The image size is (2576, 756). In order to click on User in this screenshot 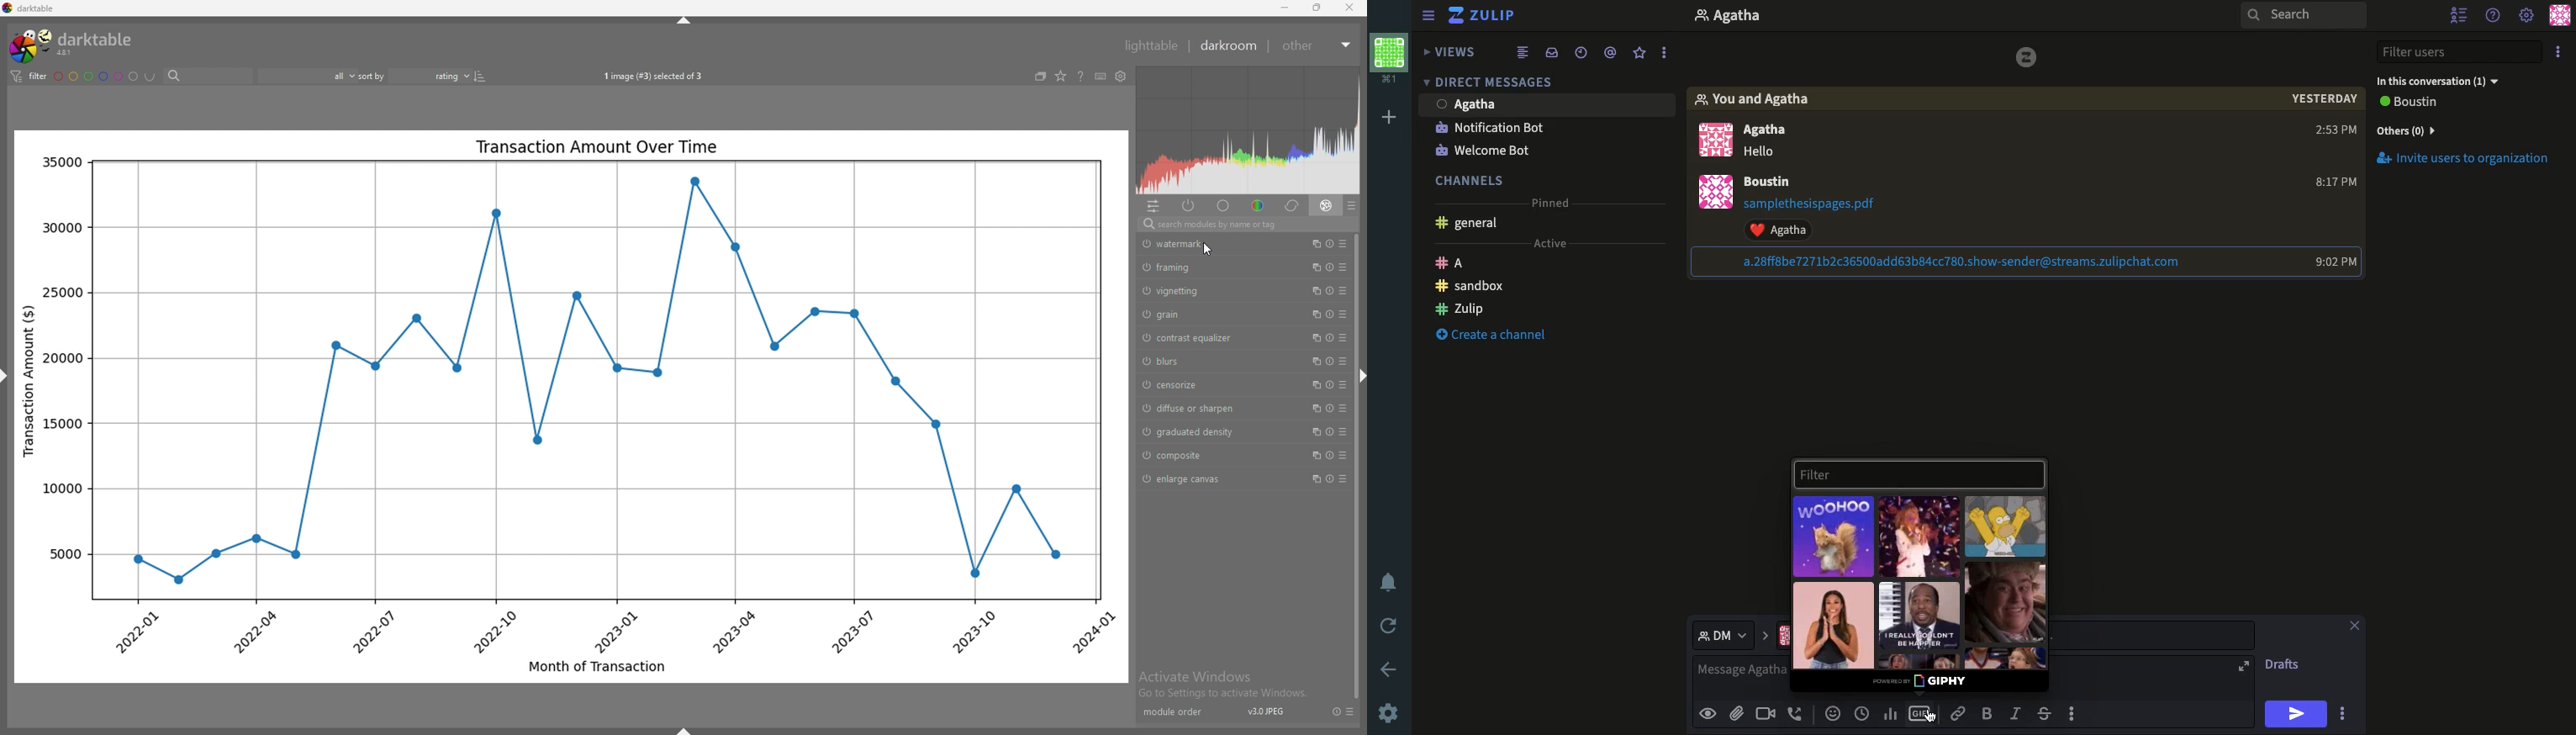, I will do `click(1777, 140)`.